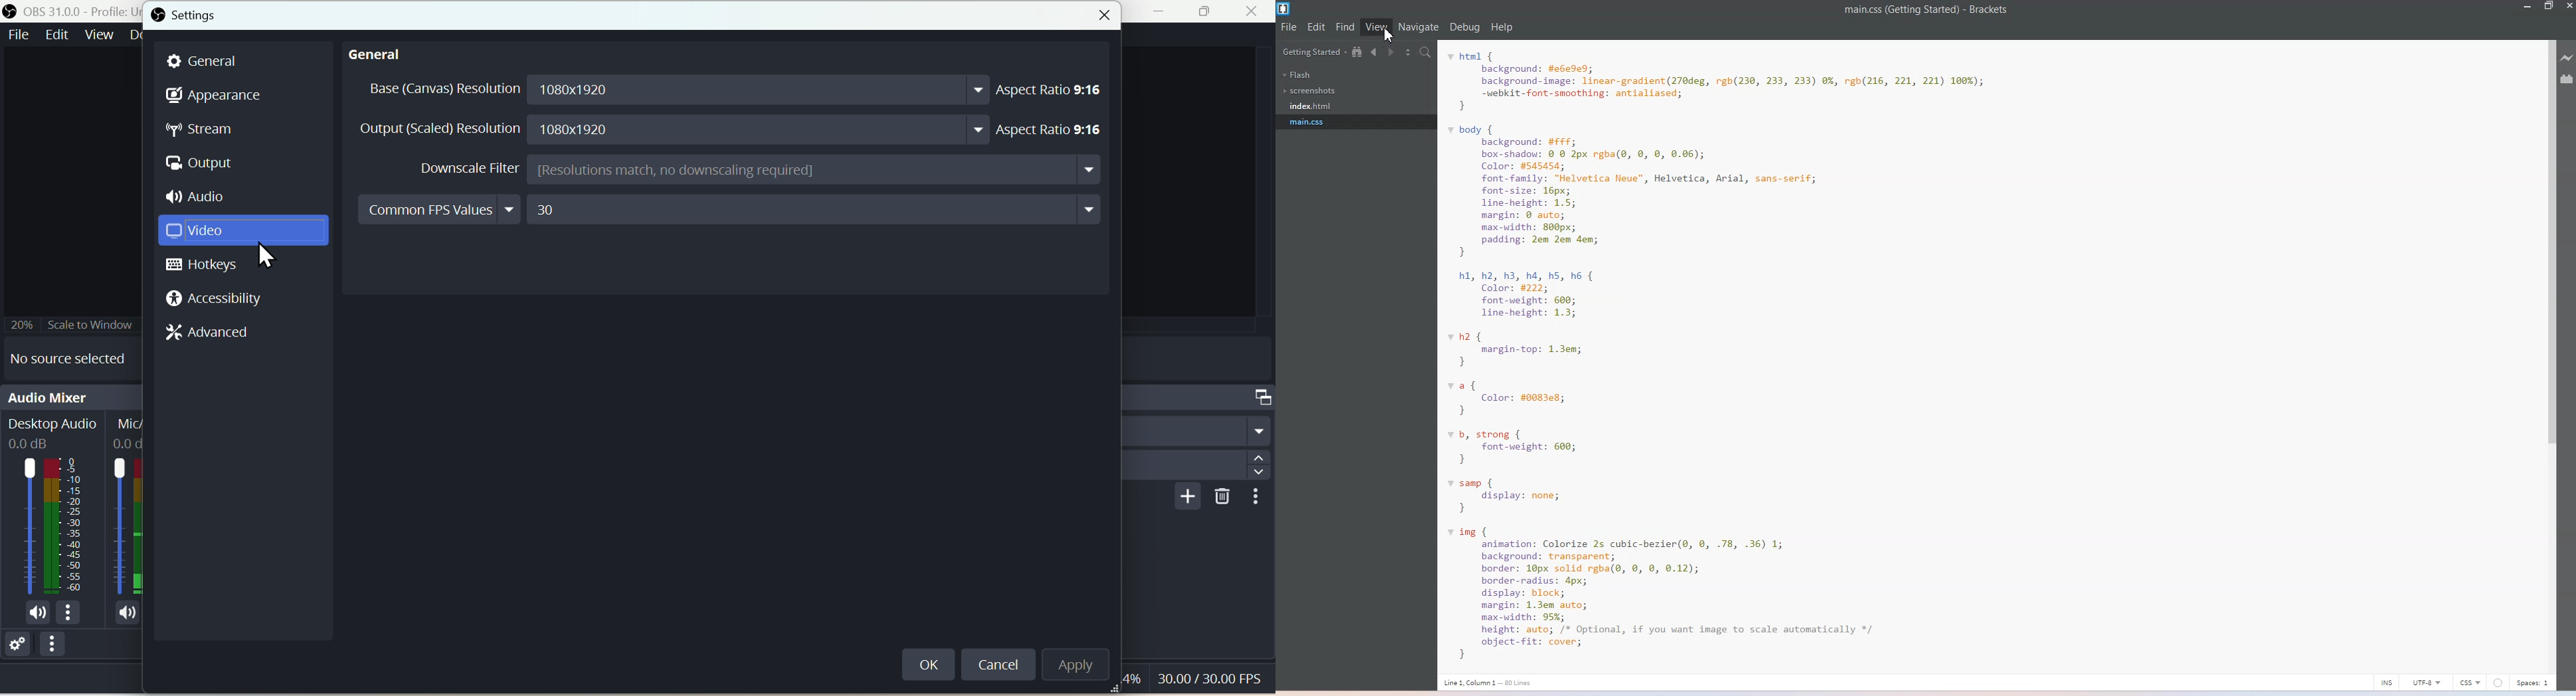  I want to click on Edit, so click(56, 35).